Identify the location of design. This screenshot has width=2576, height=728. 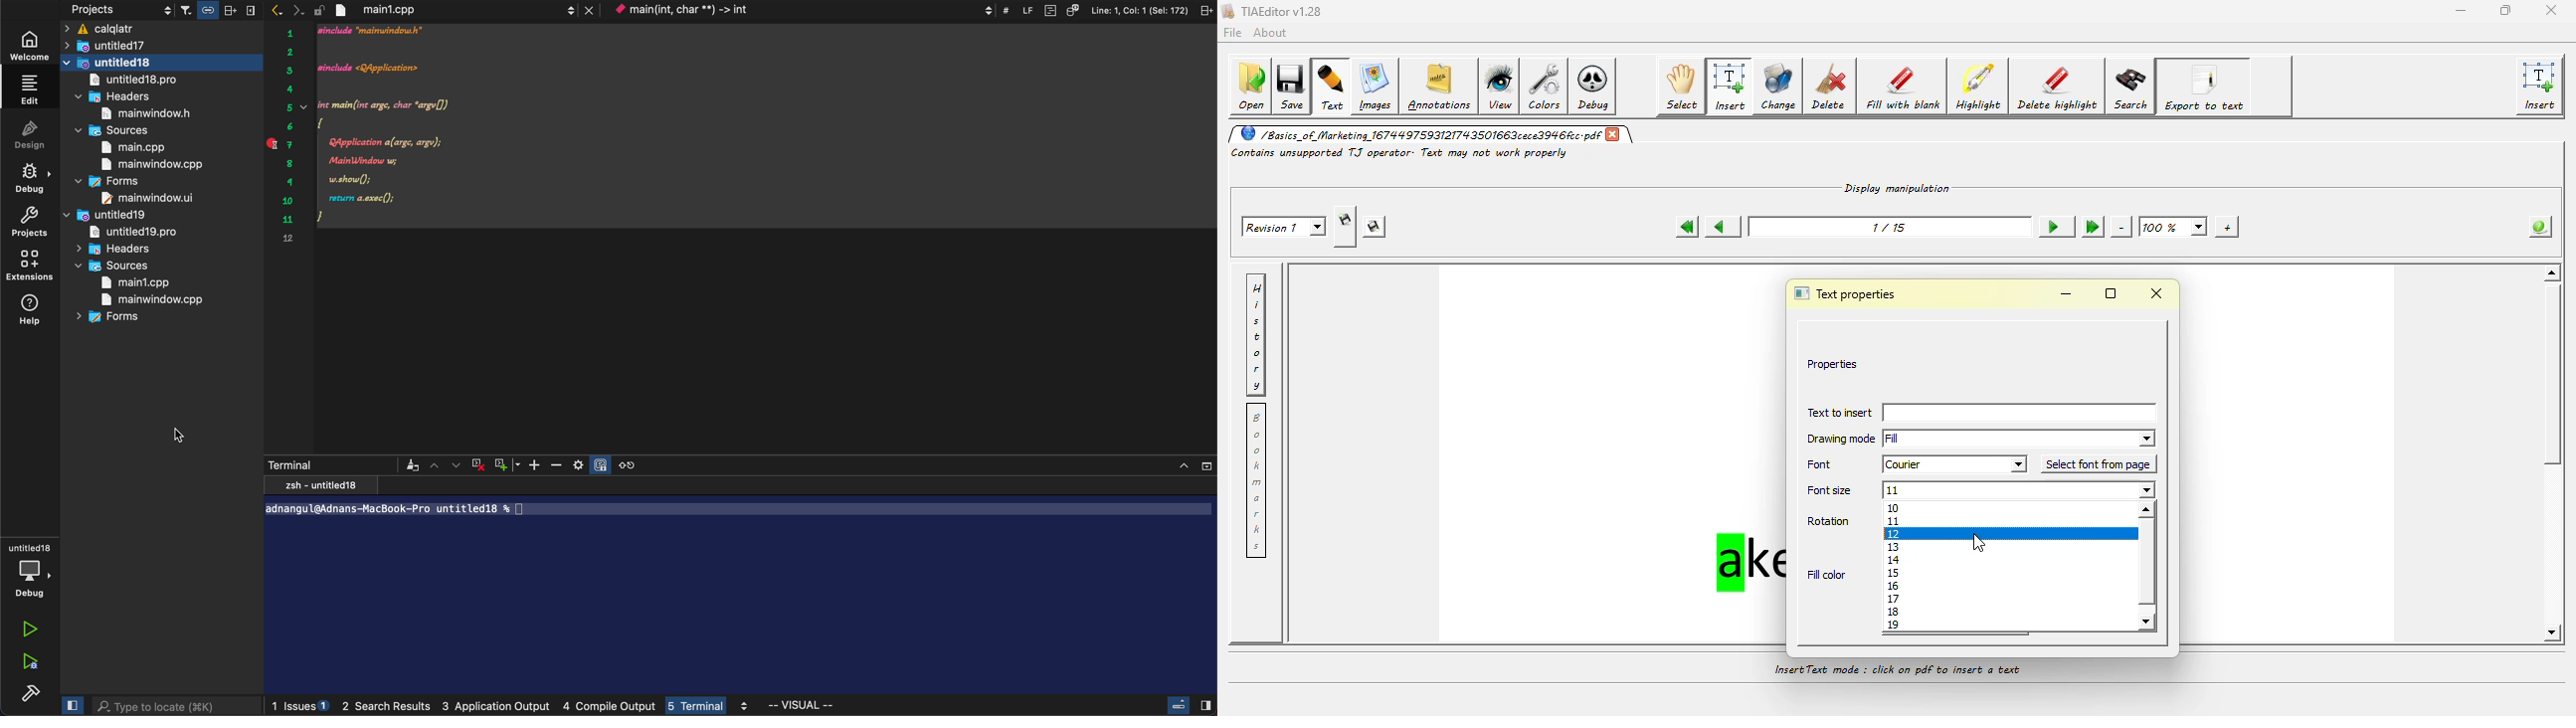
(29, 135).